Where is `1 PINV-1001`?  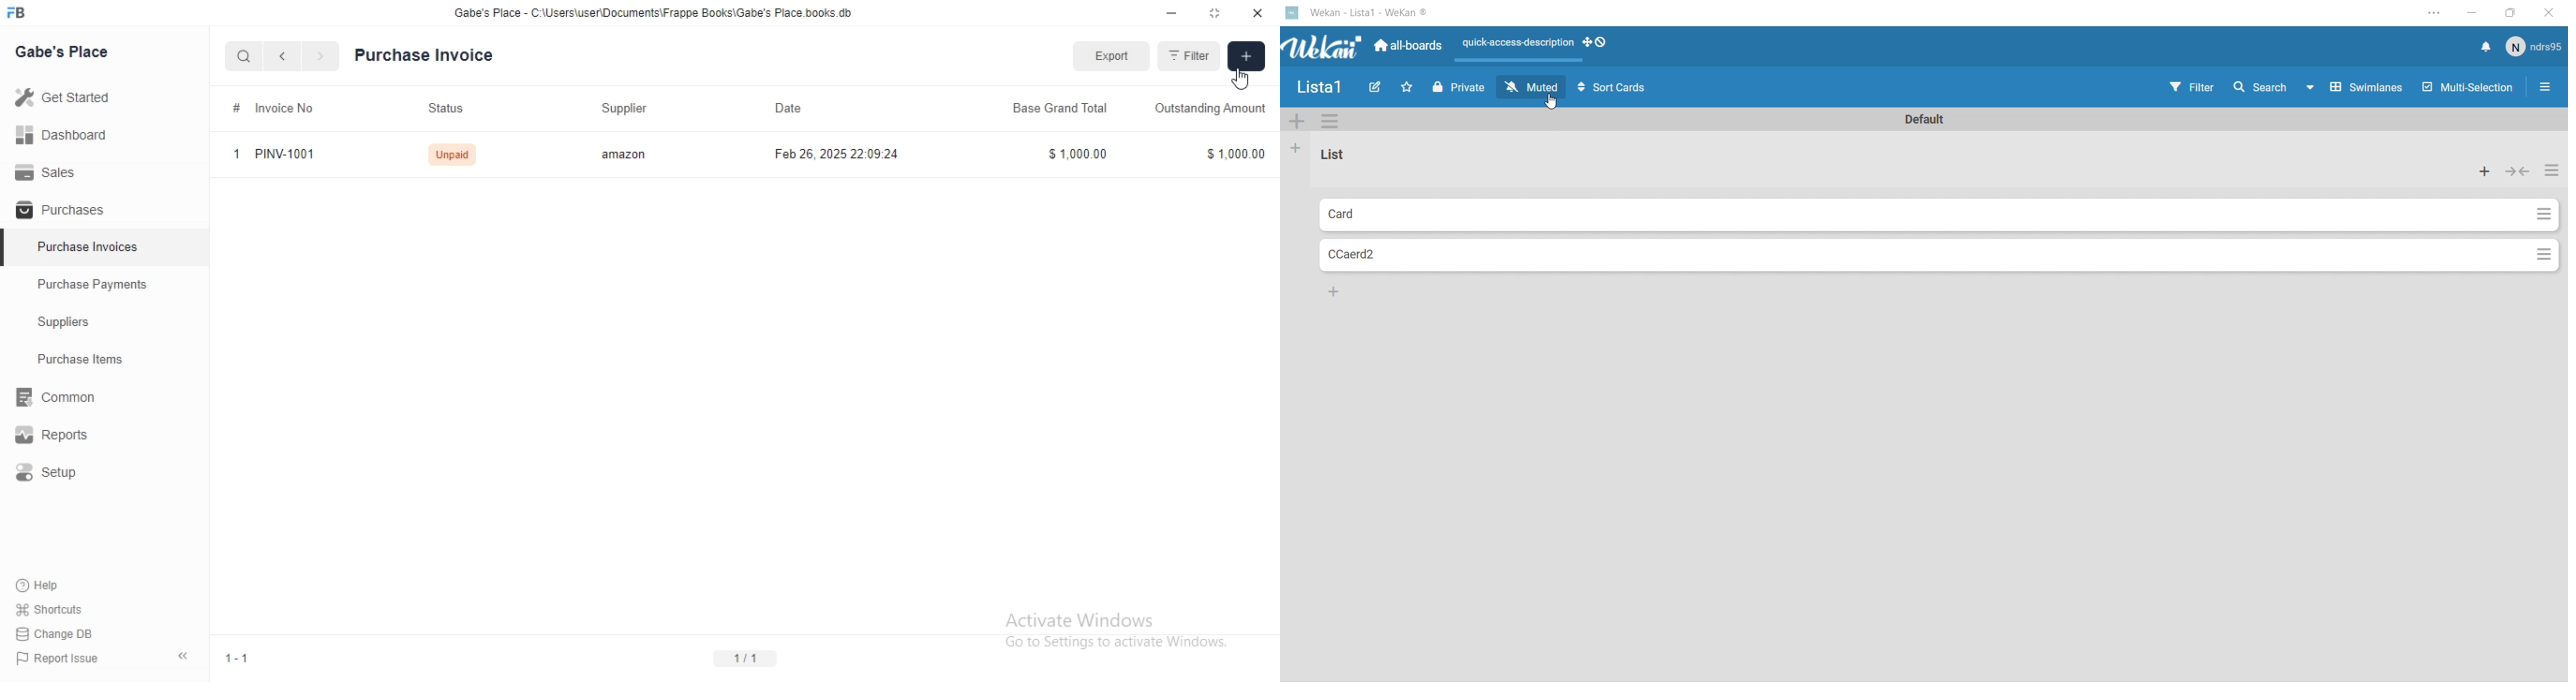 1 PINV-1001 is located at coordinates (274, 154).